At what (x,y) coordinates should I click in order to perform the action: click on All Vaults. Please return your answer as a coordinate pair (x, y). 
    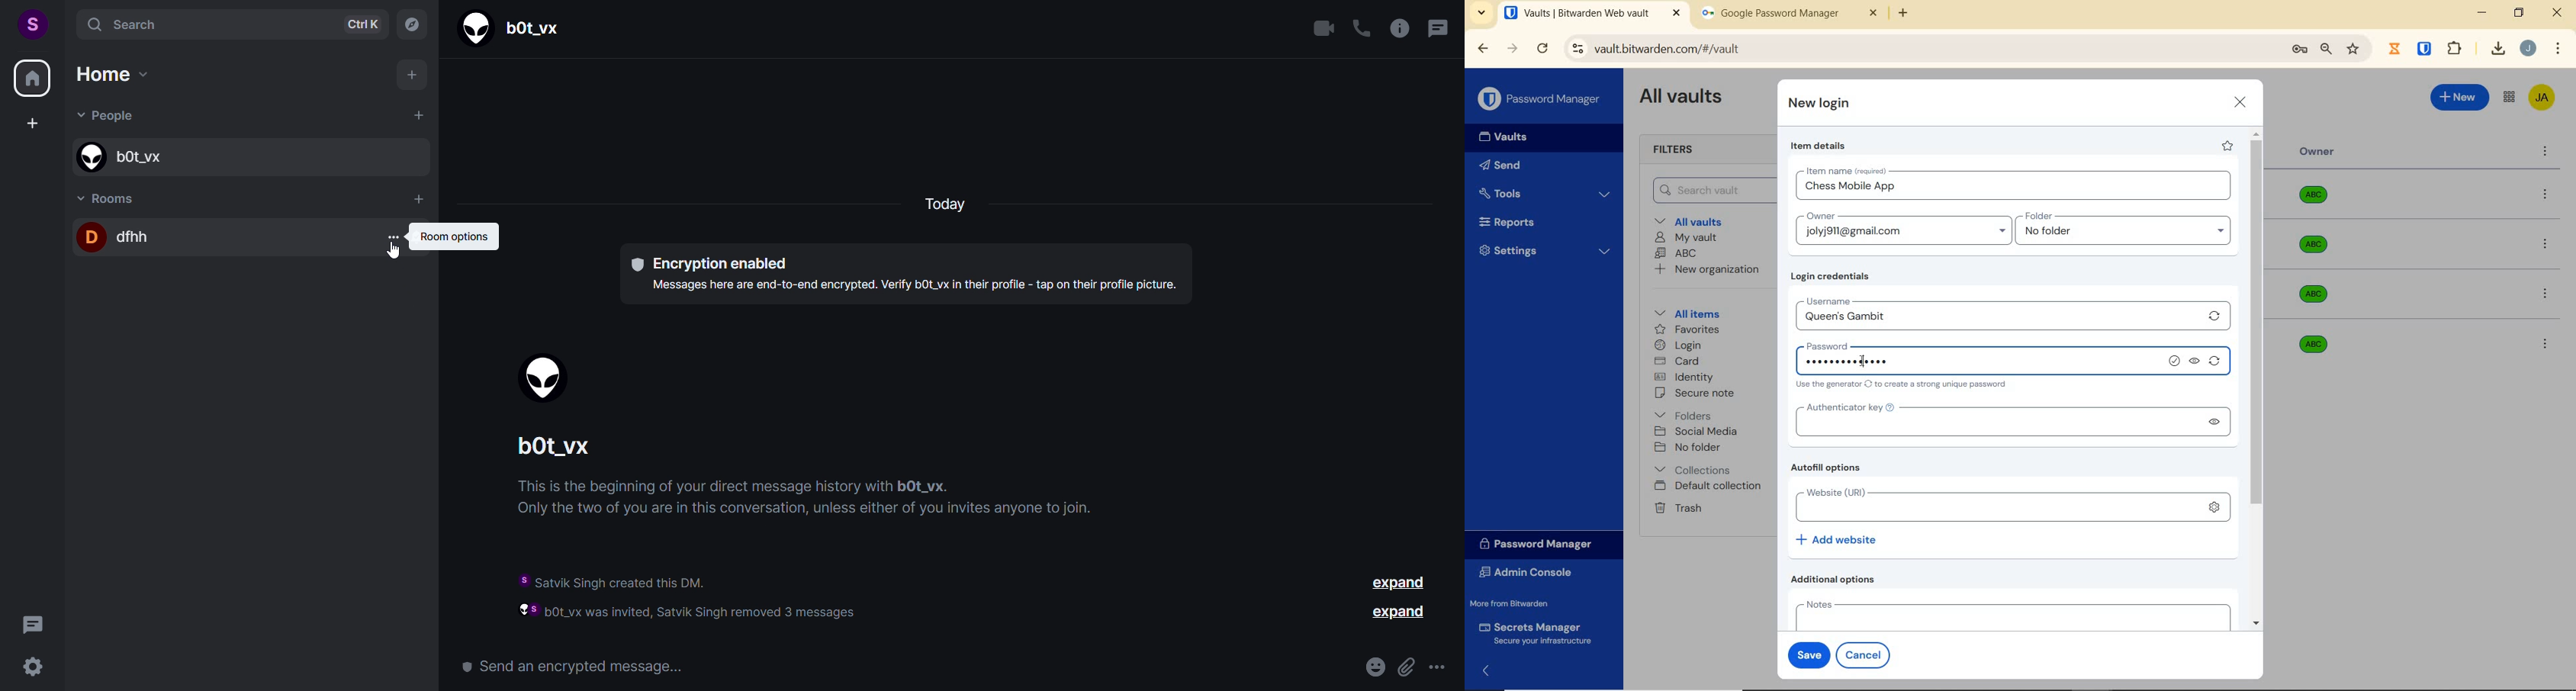
    Looking at the image, I should click on (1684, 98).